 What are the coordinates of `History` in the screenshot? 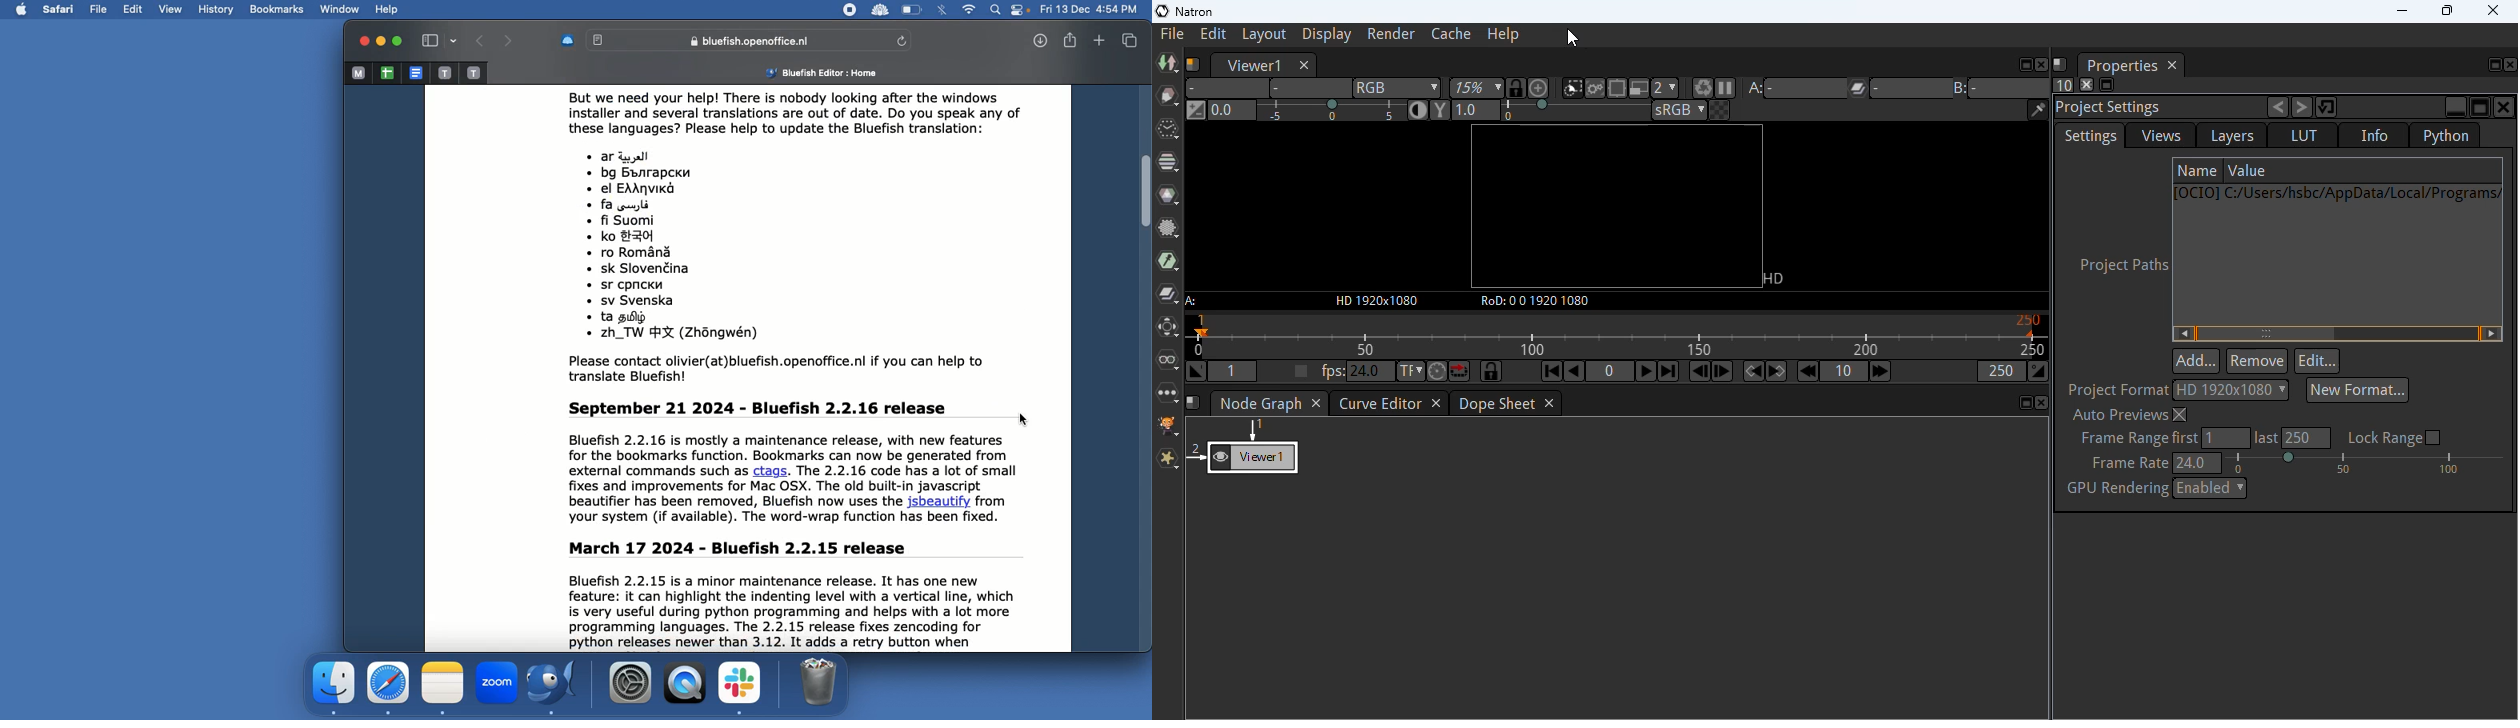 It's located at (218, 10).